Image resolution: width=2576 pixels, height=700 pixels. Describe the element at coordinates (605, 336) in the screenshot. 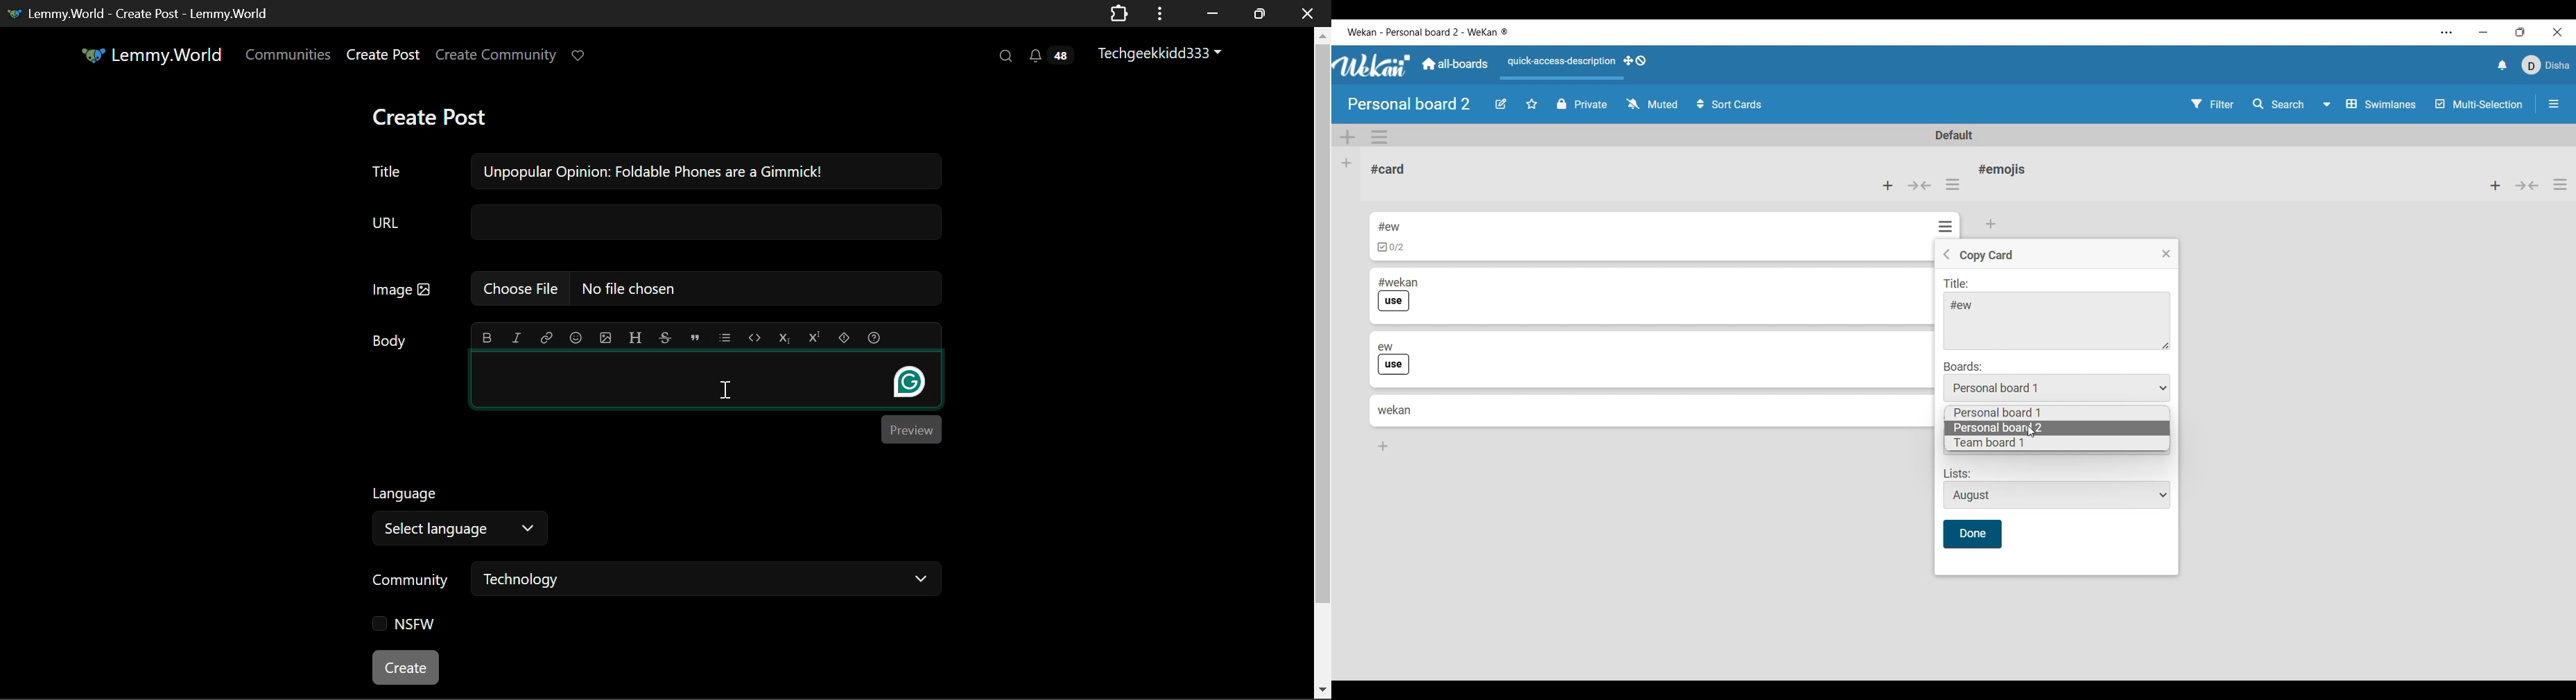

I see `upload image` at that location.